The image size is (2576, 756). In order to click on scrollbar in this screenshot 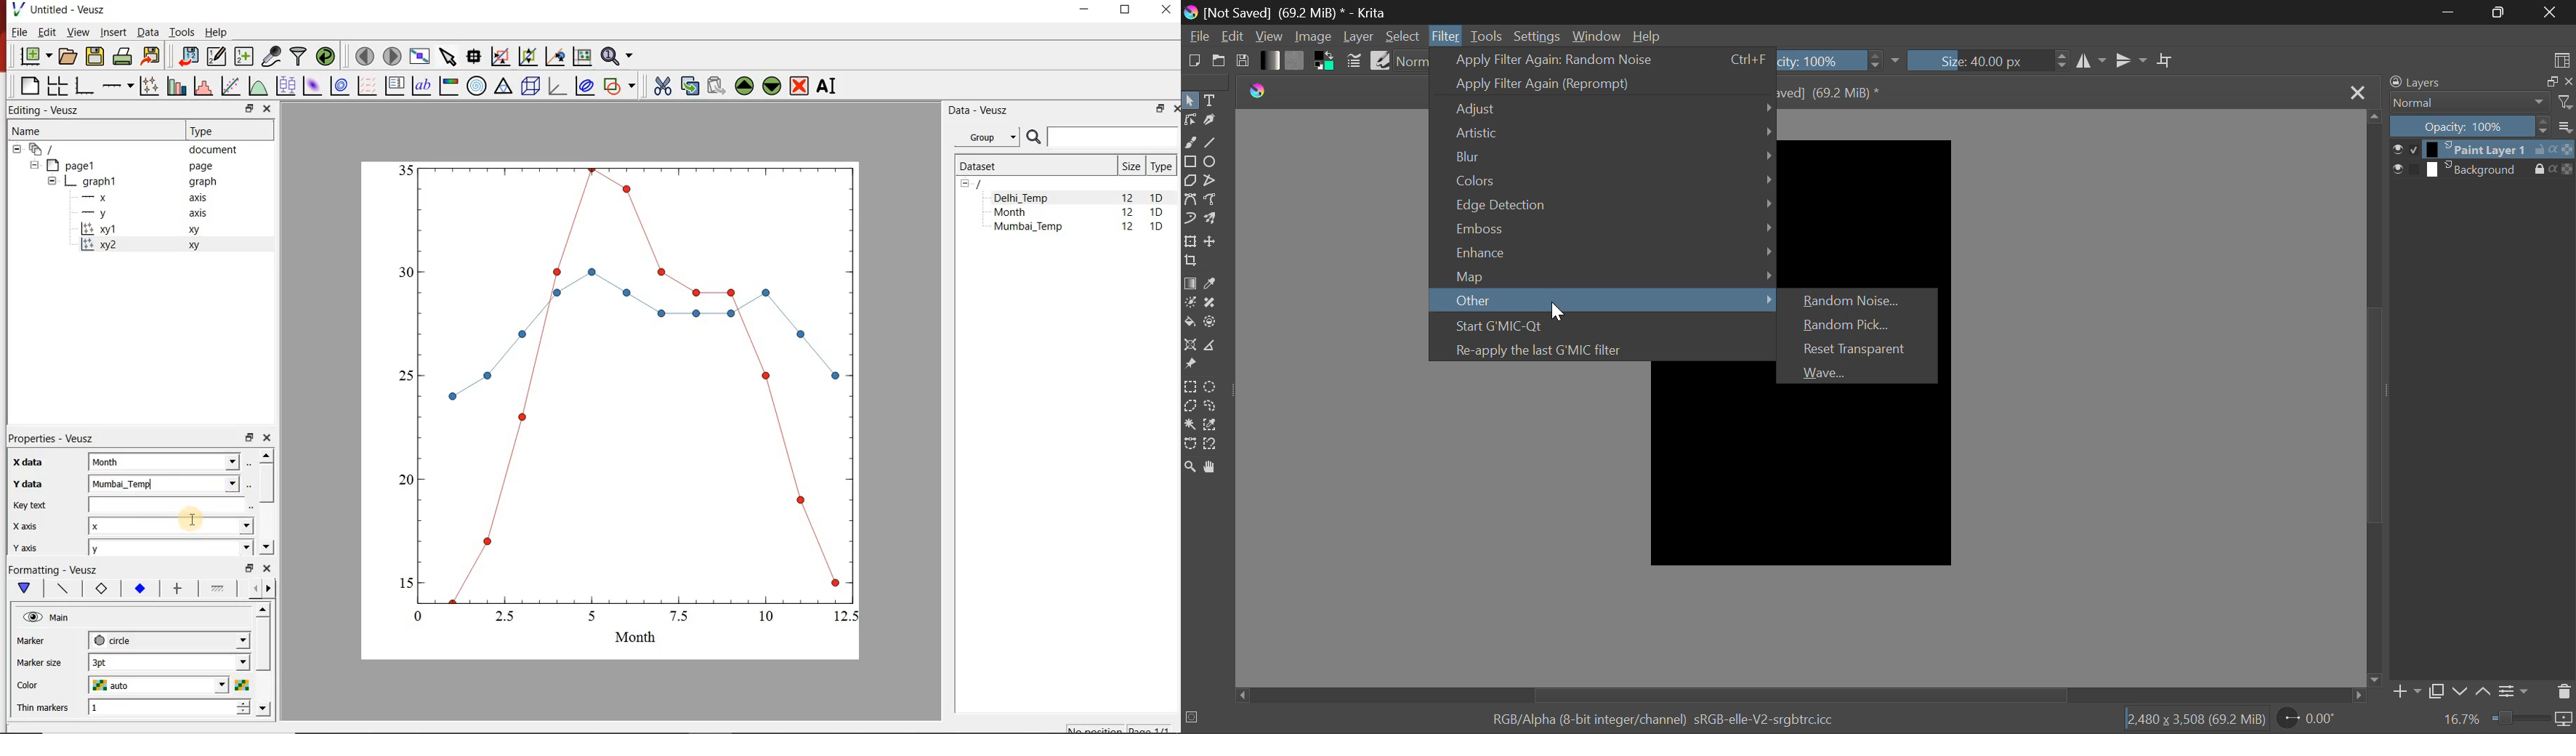, I will do `click(264, 662)`.